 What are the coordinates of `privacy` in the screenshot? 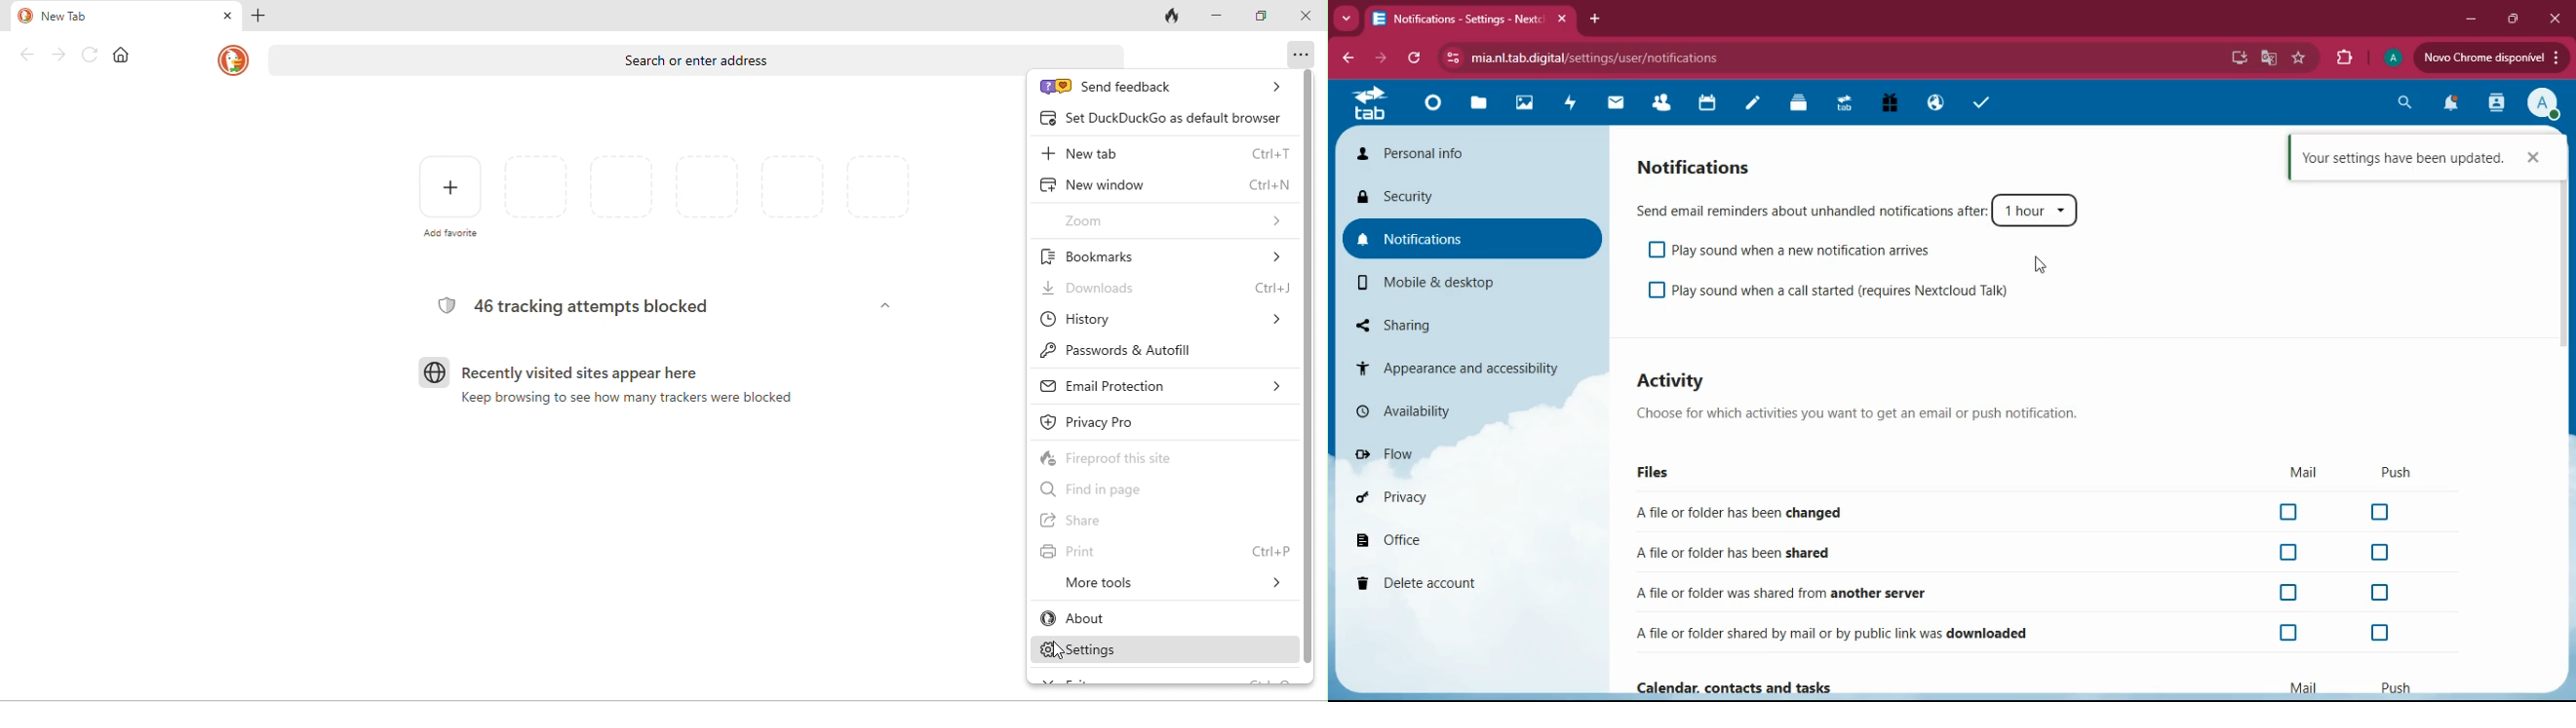 It's located at (1450, 498).